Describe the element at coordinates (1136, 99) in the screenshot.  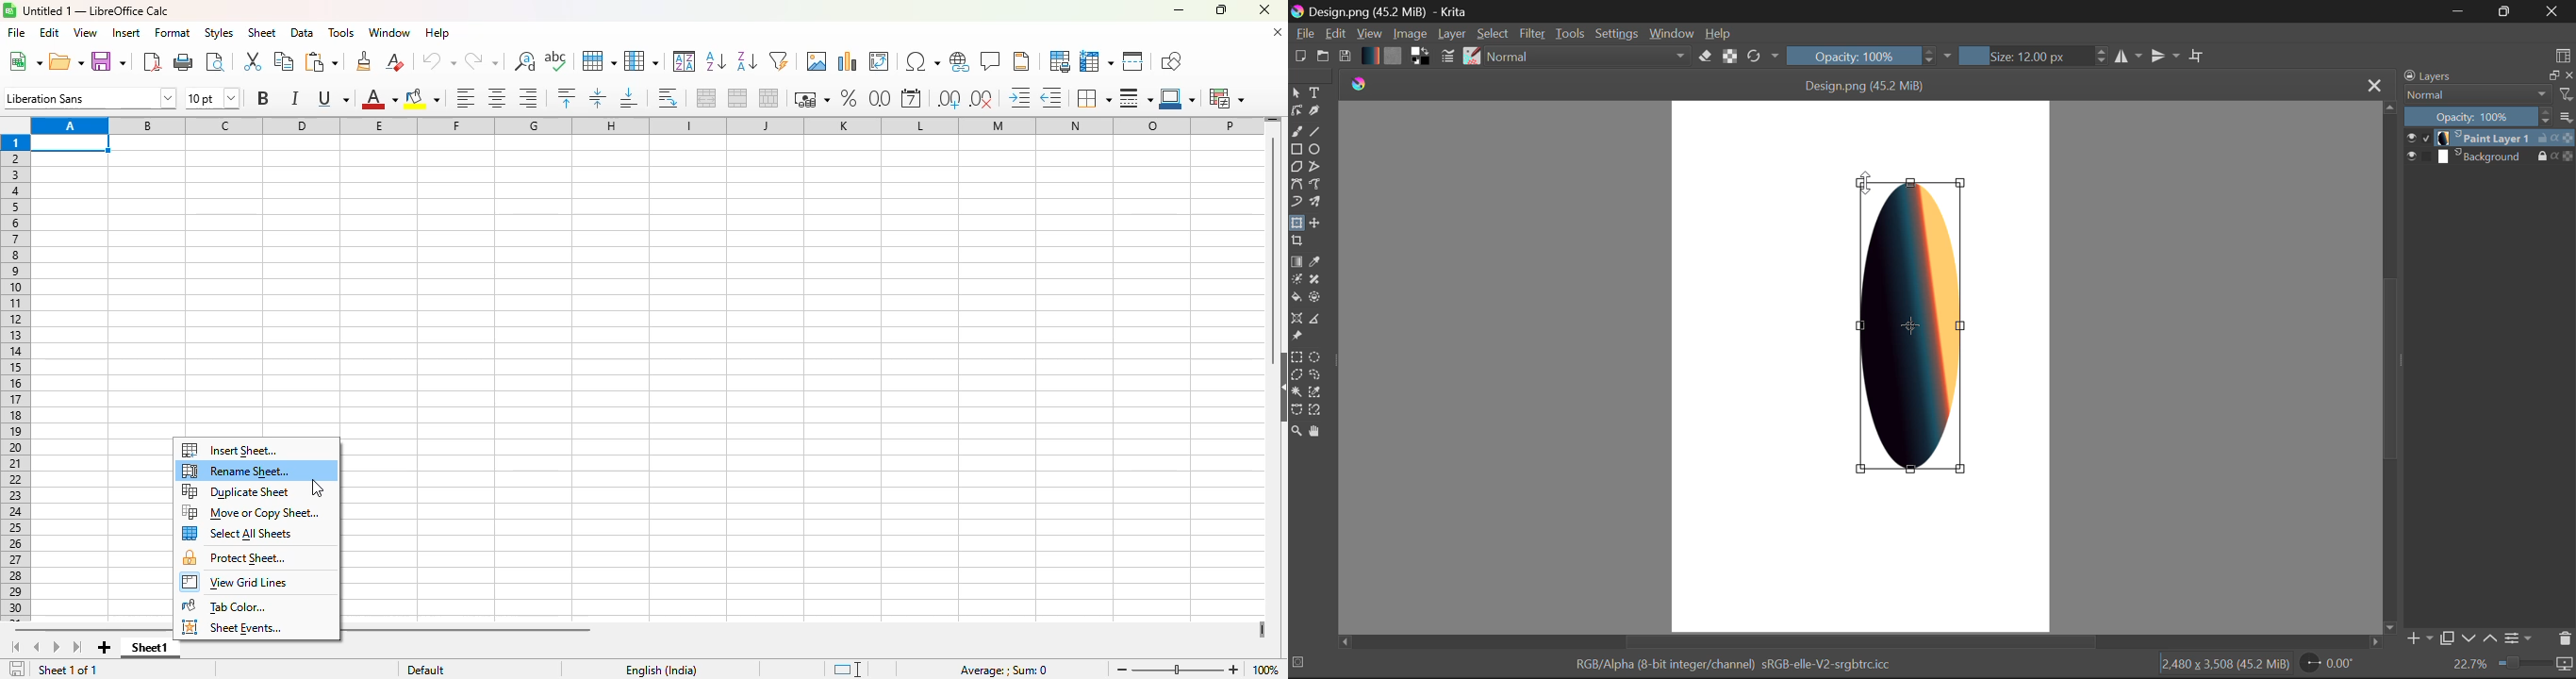
I see `border style` at that location.